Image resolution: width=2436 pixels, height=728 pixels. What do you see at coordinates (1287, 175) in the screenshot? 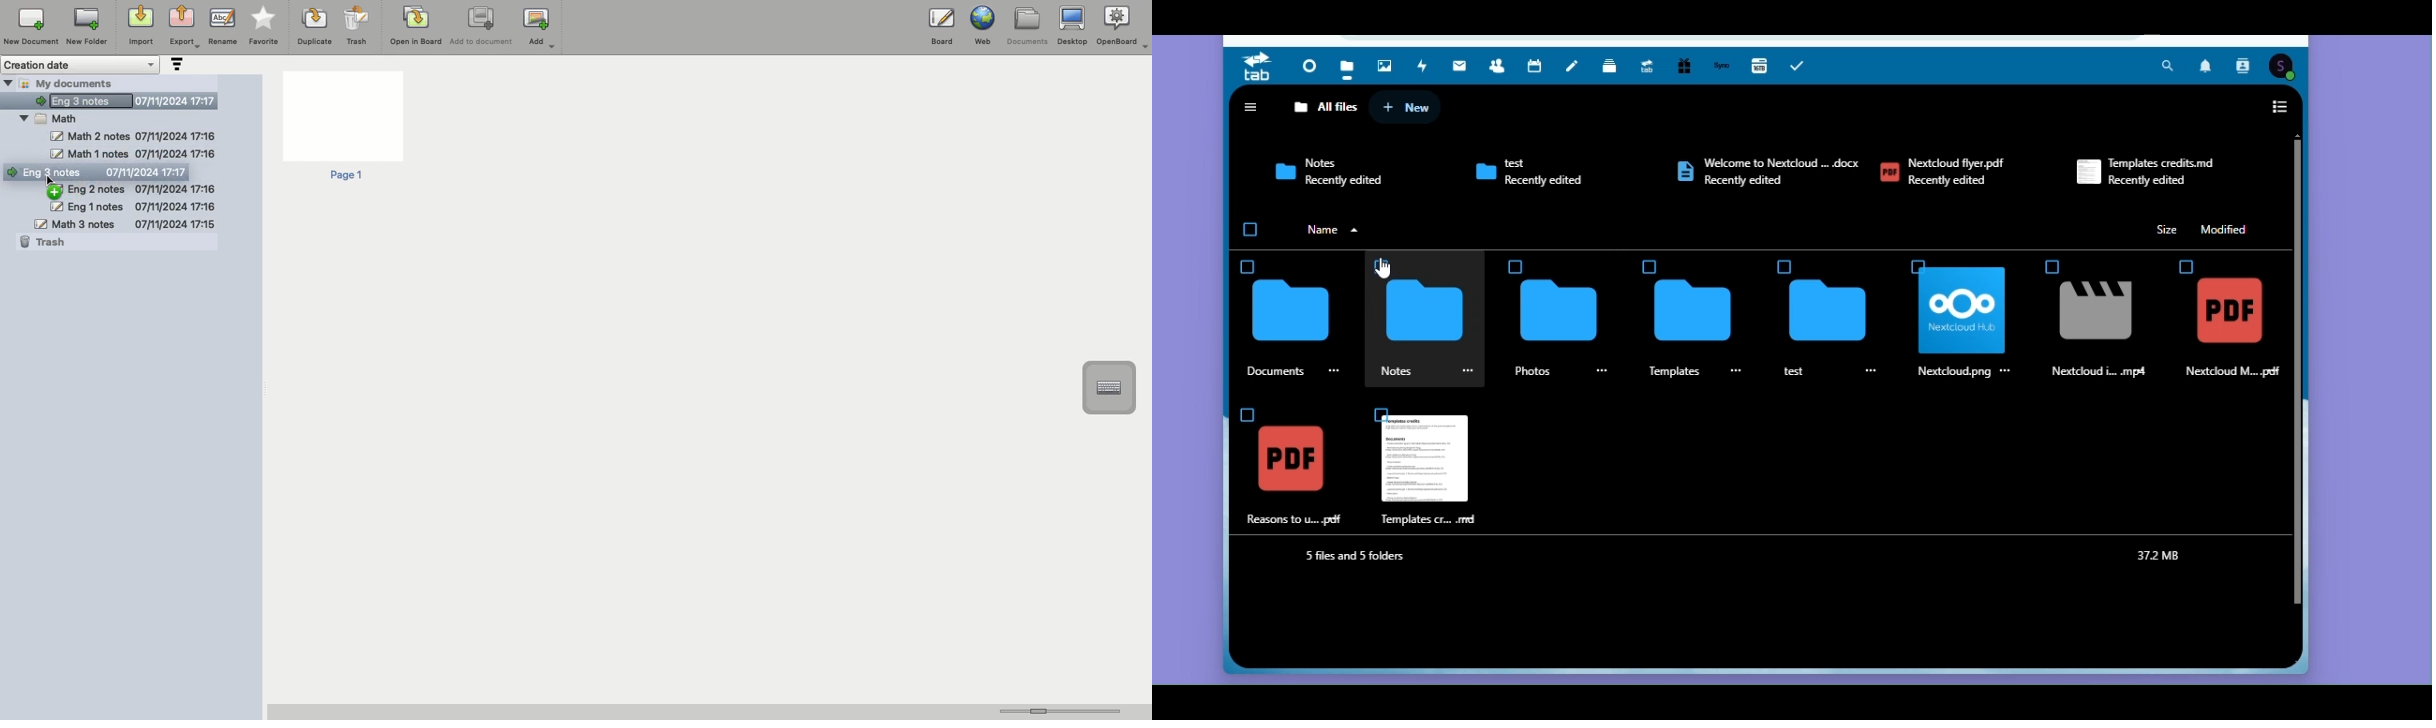
I see `Icon` at bounding box center [1287, 175].